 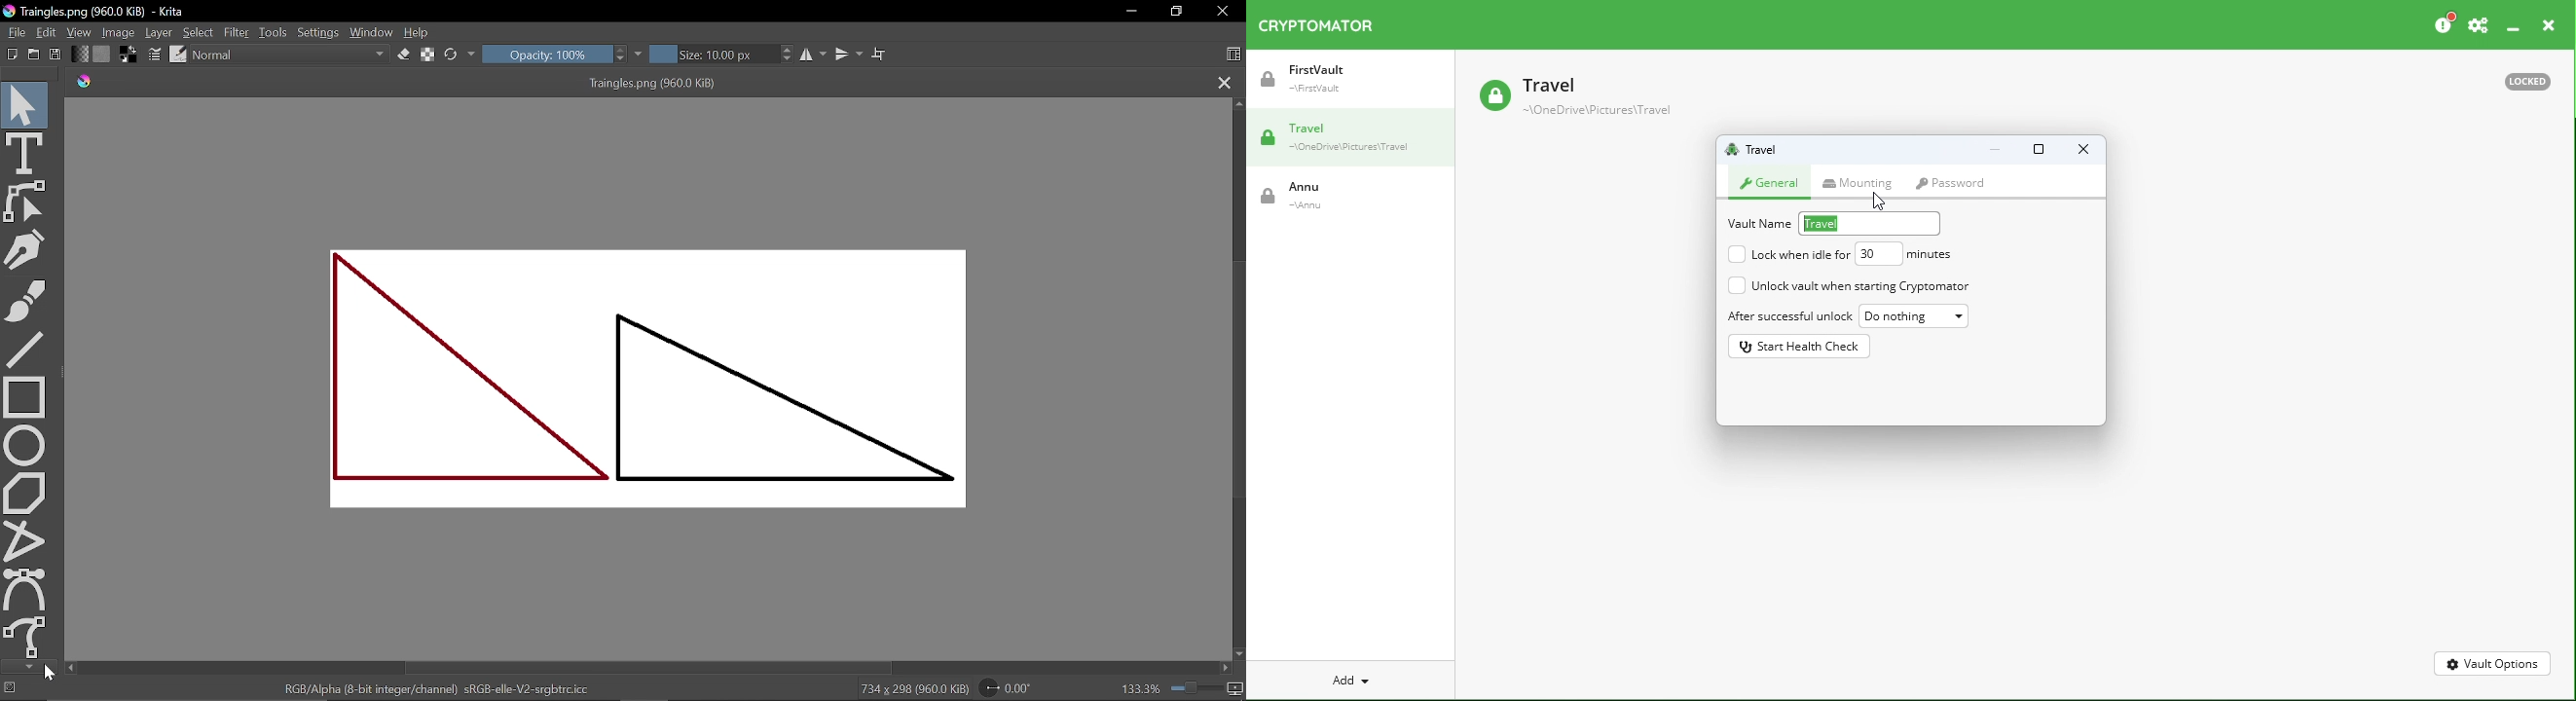 What do you see at coordinates (1353, 678) in the screenshot?
I see `Add new vault` at bounding box center [1353, 678].